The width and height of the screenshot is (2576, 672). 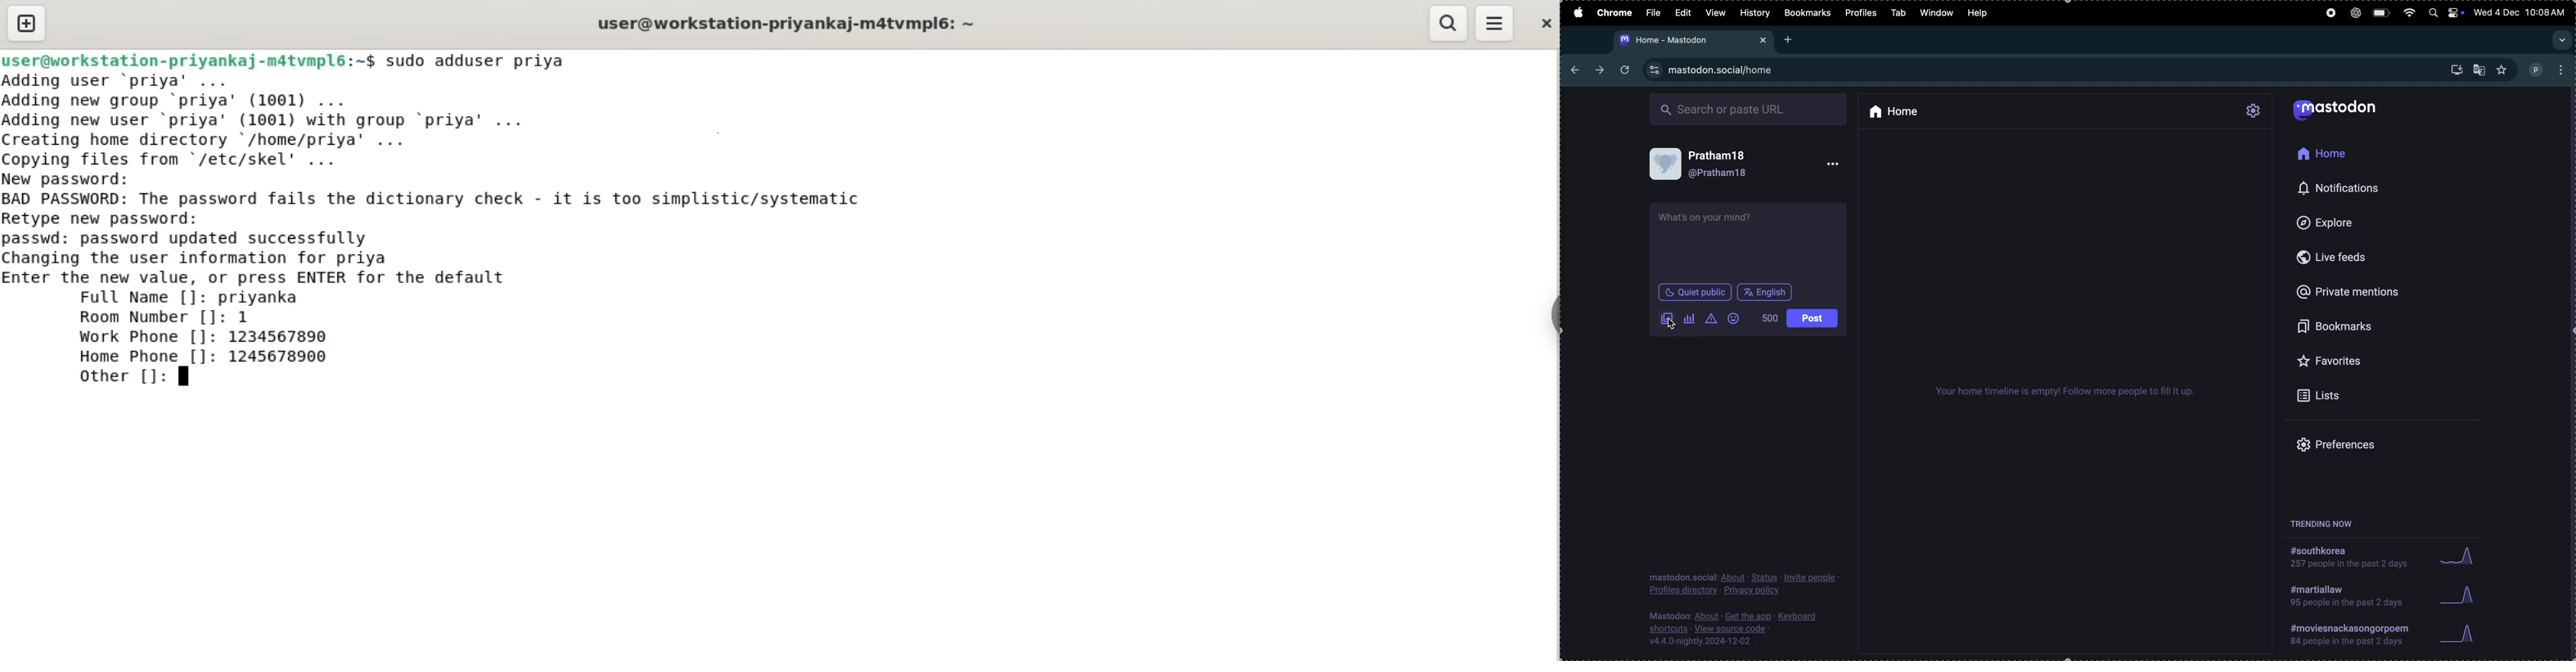 I want to click on Privacy policy, so click(x=1744, y=584).